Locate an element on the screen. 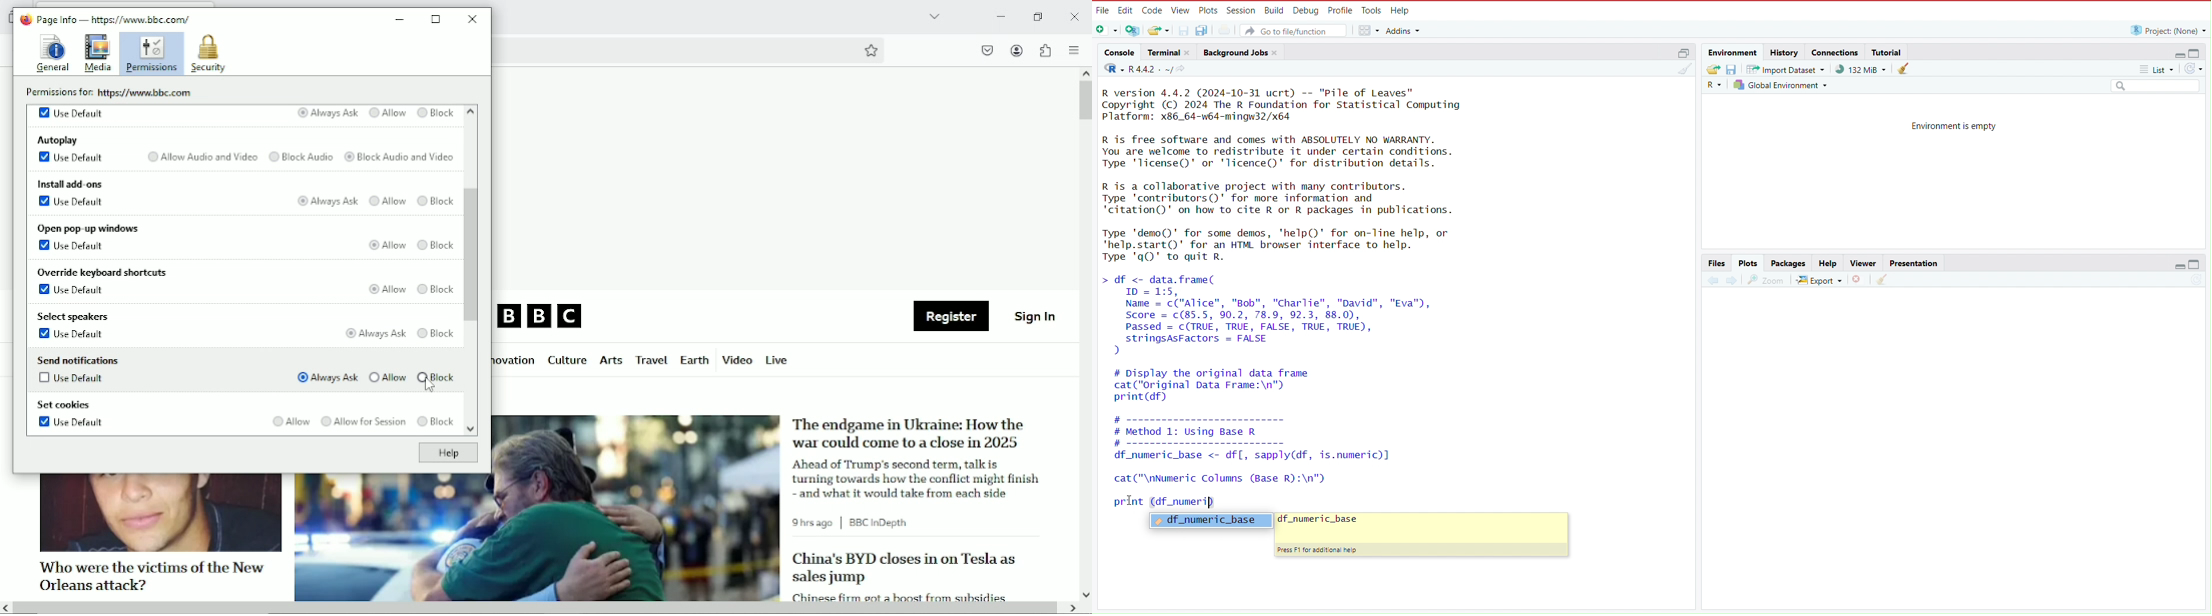 This screenshot has height=616, width=2212. save to pocket is located at coordinates (986, 50).